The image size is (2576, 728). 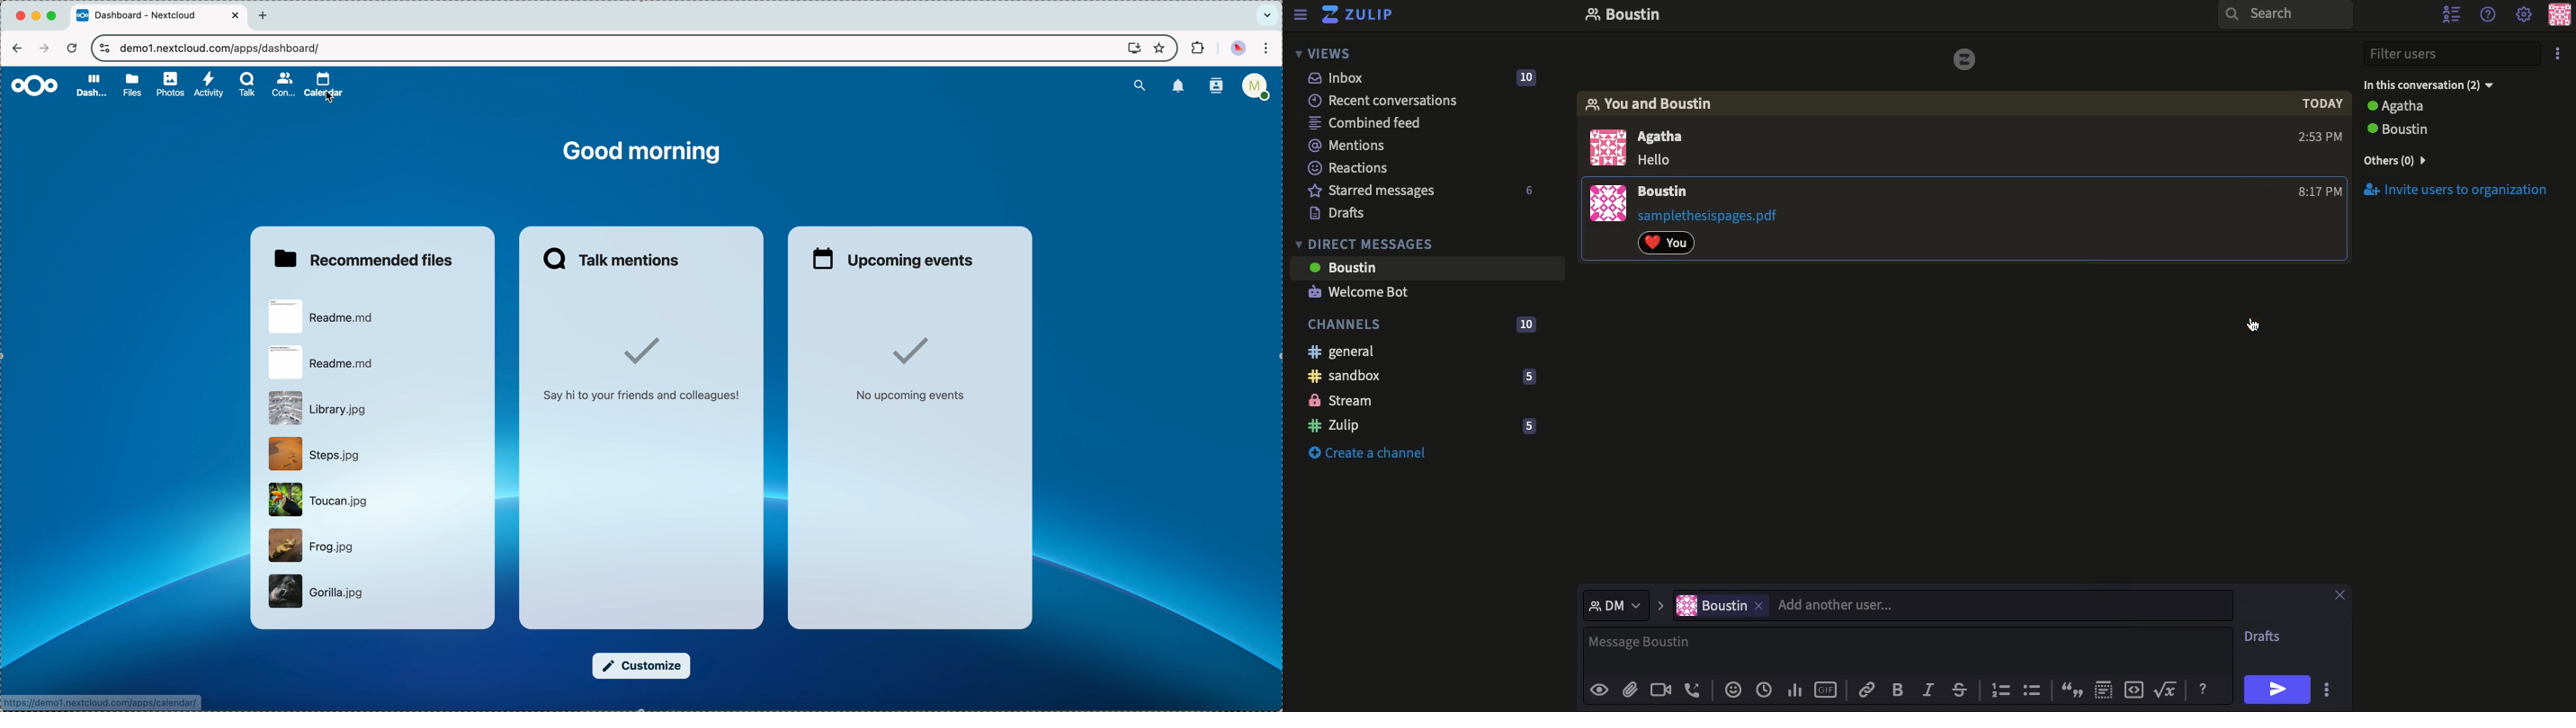 What do you see at coordinates (1999, 689) in the screenshot?
I see `Numbered list` at bounding box center [1999, 689].